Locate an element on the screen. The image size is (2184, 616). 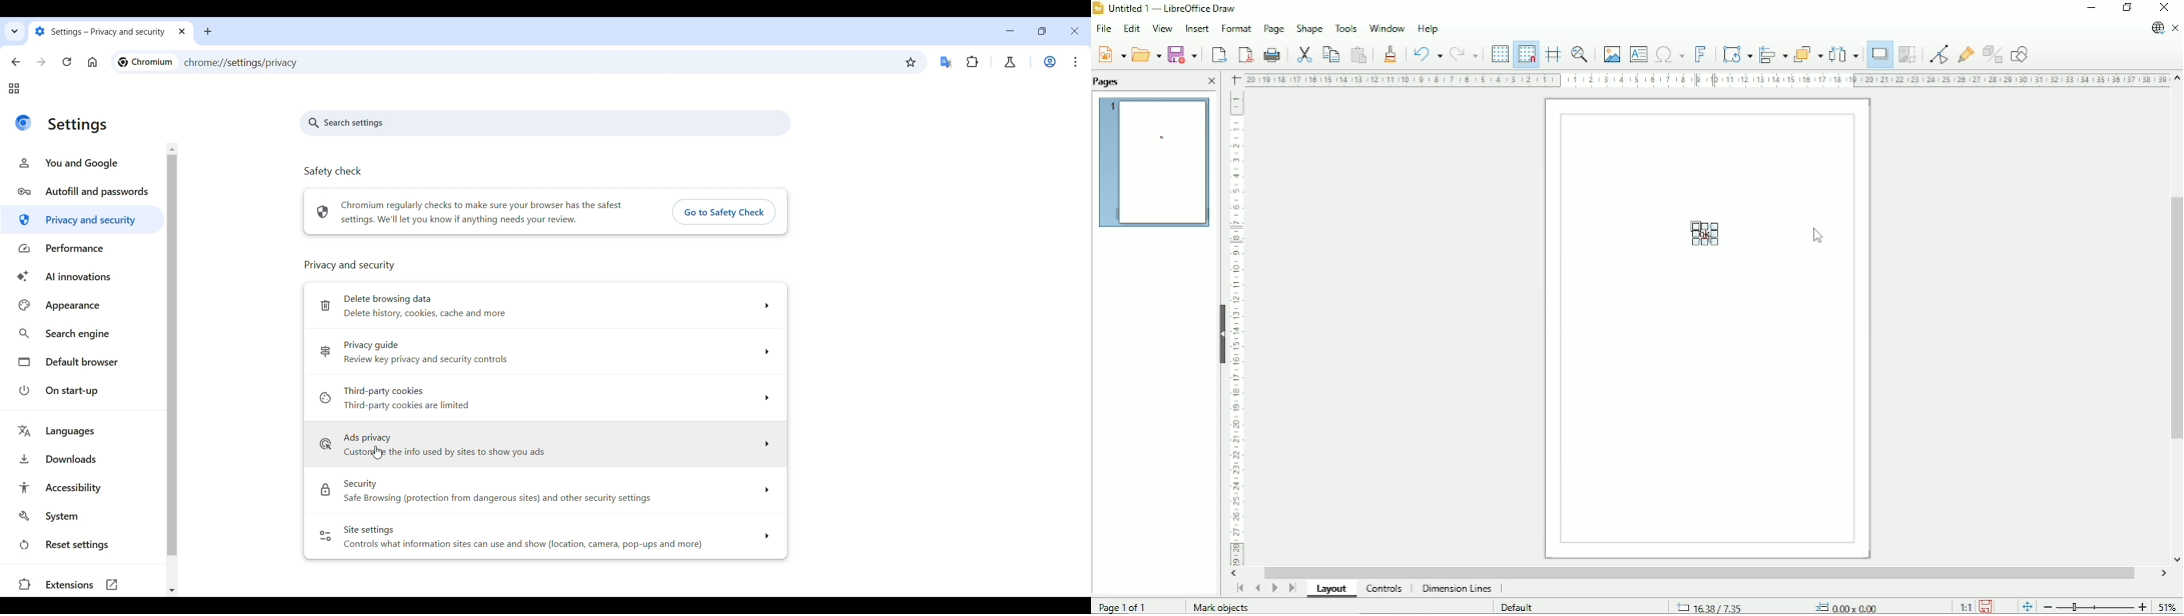
Controls is located at coordinates (1384, 589).